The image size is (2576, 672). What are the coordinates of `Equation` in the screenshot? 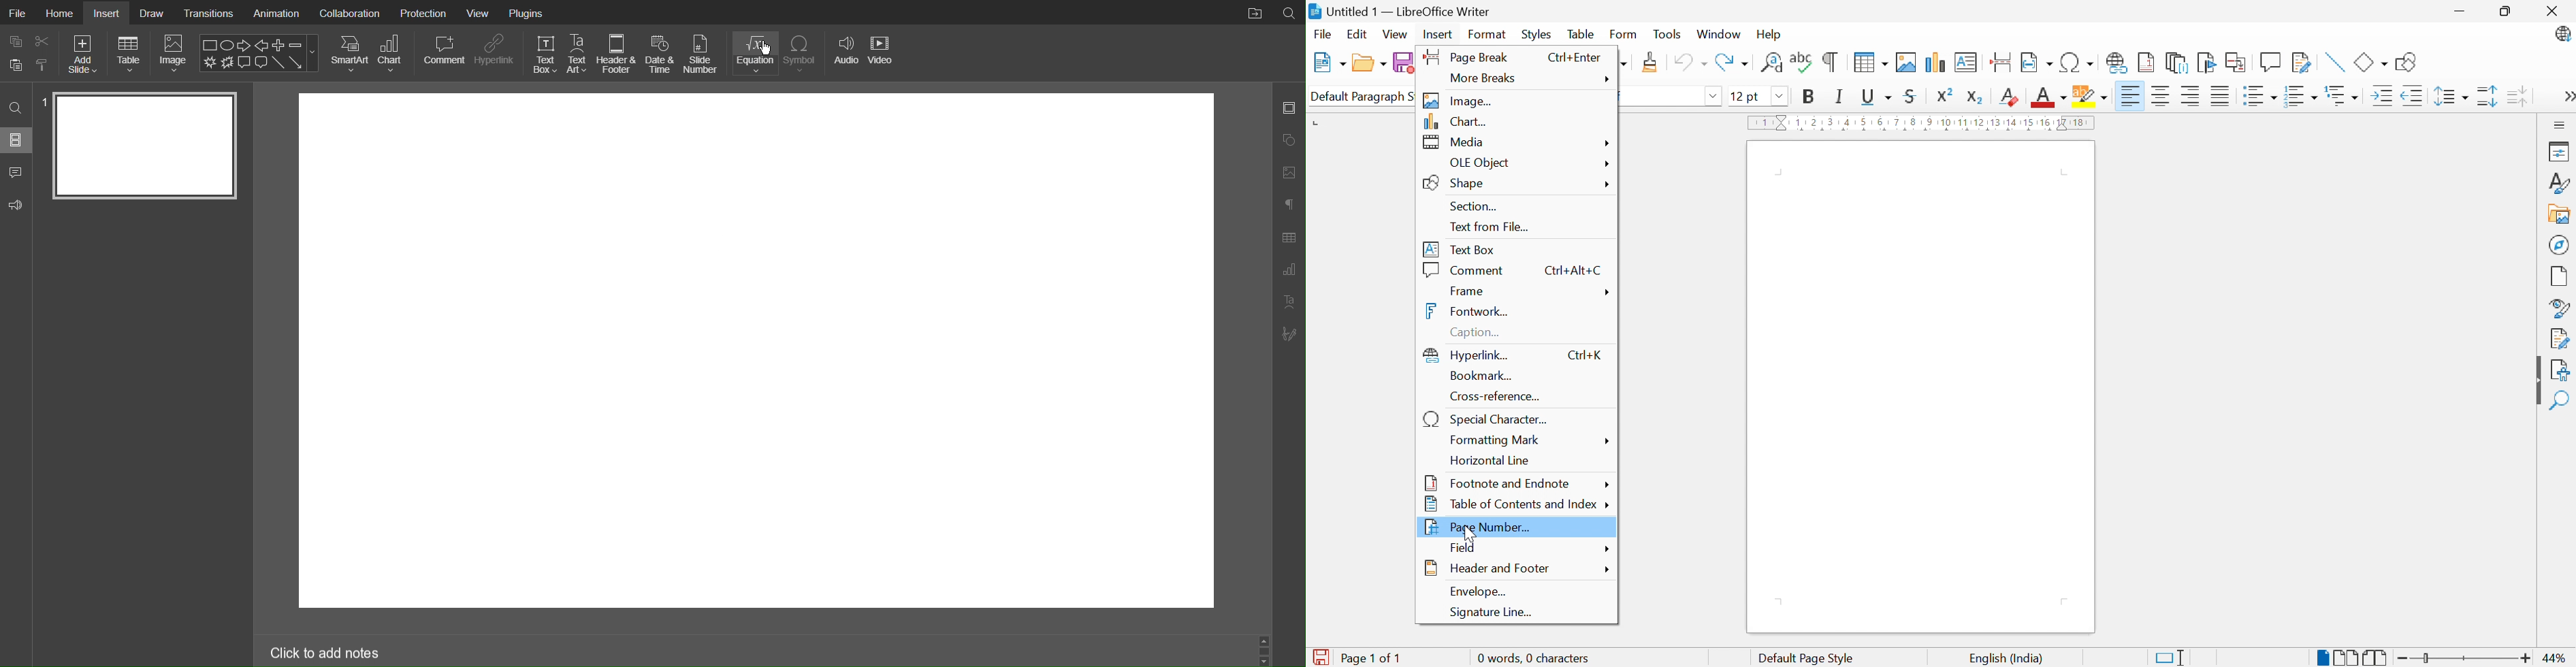 It's located at (755, 54).